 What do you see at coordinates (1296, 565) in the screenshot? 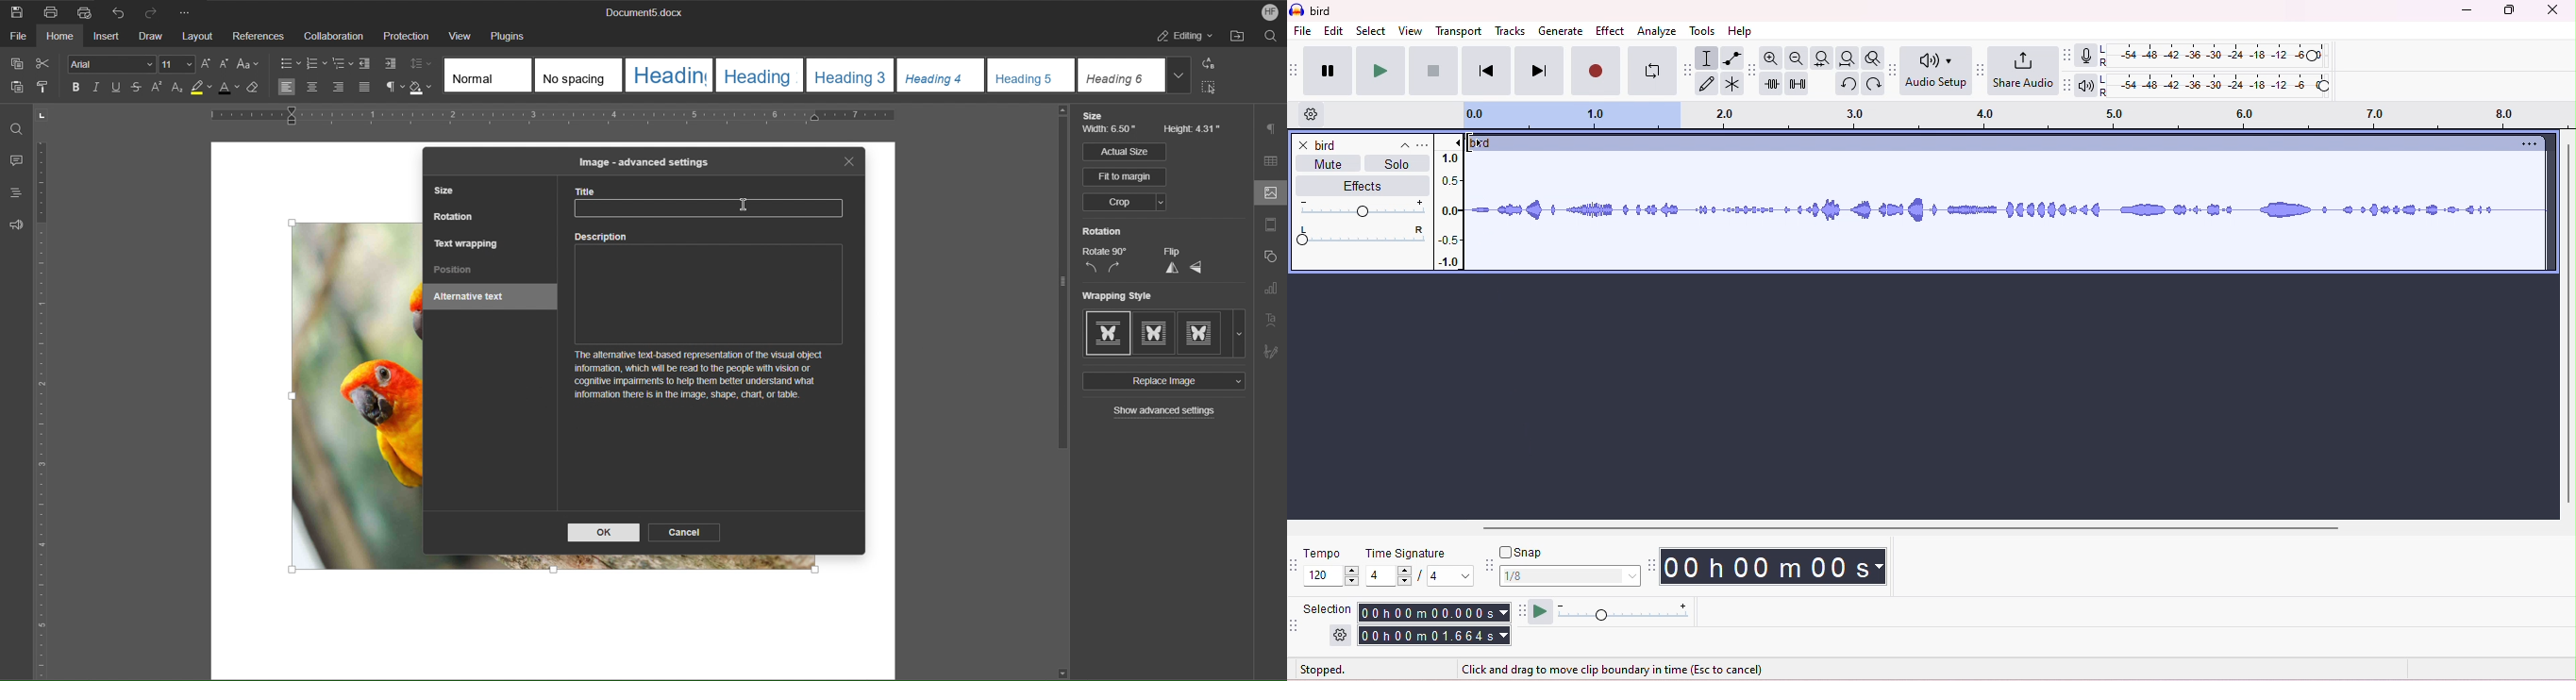
I see `tempo tool bar` at bounding box center [1296, 565].